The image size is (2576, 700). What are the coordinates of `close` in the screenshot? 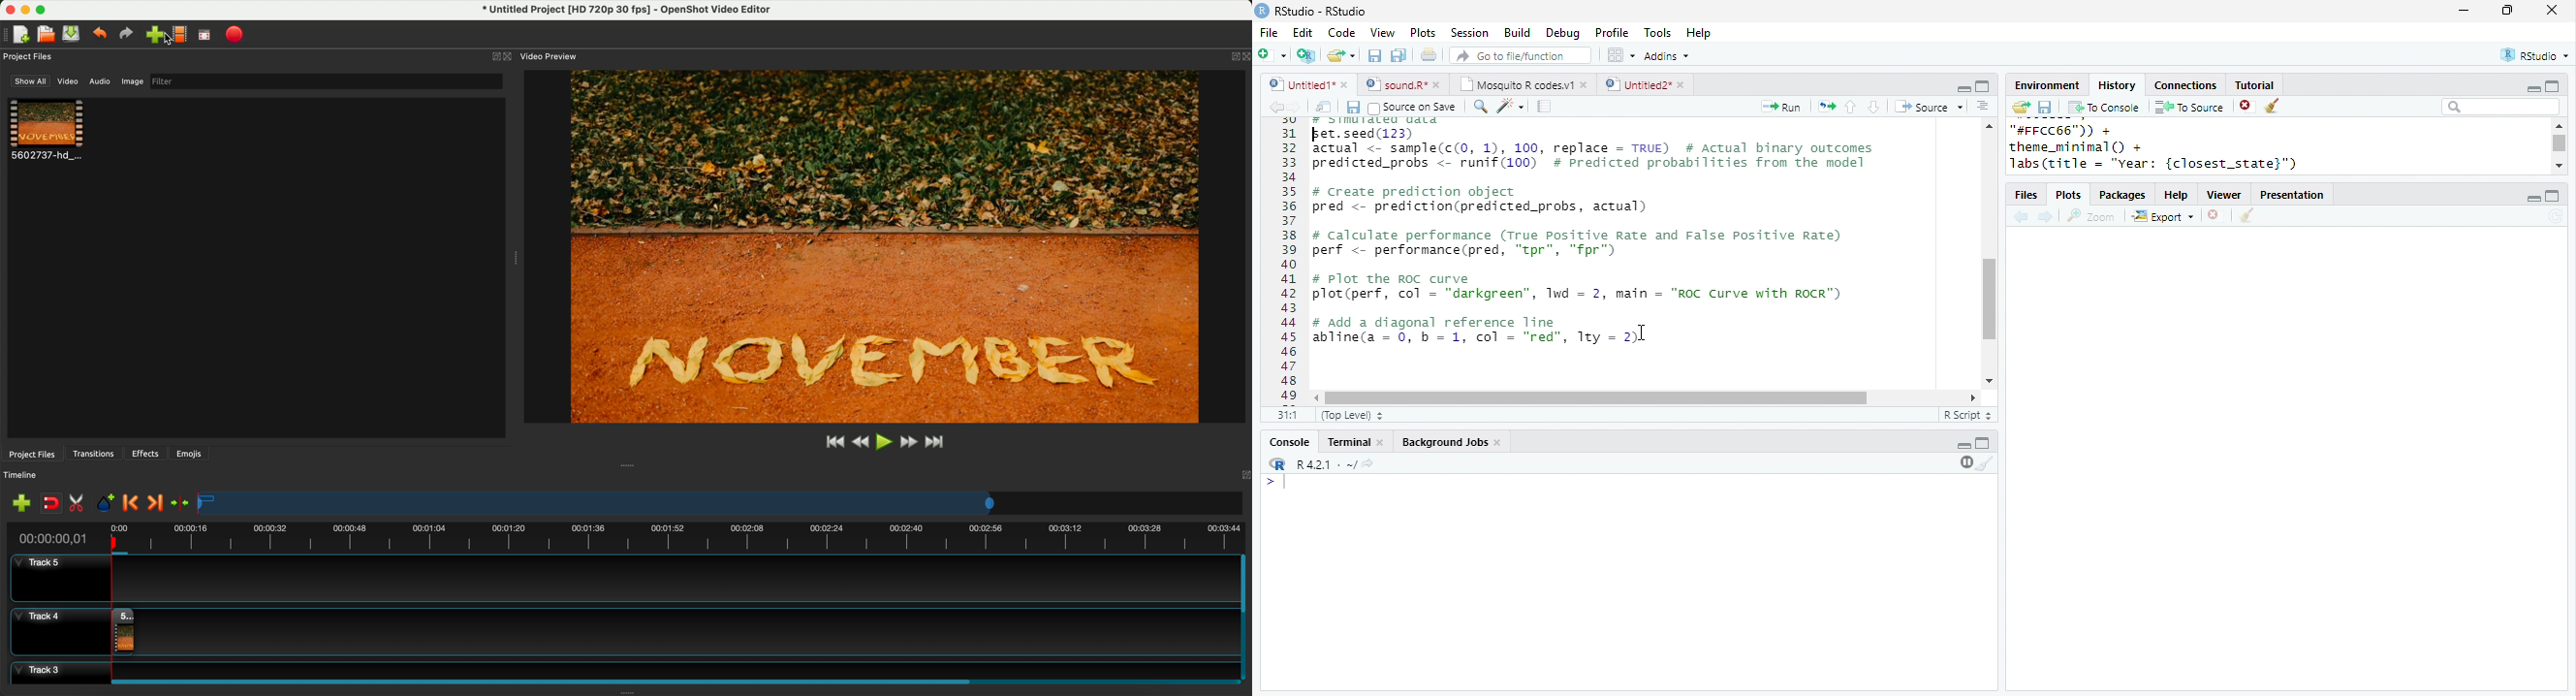 It's located at (1382, 443).